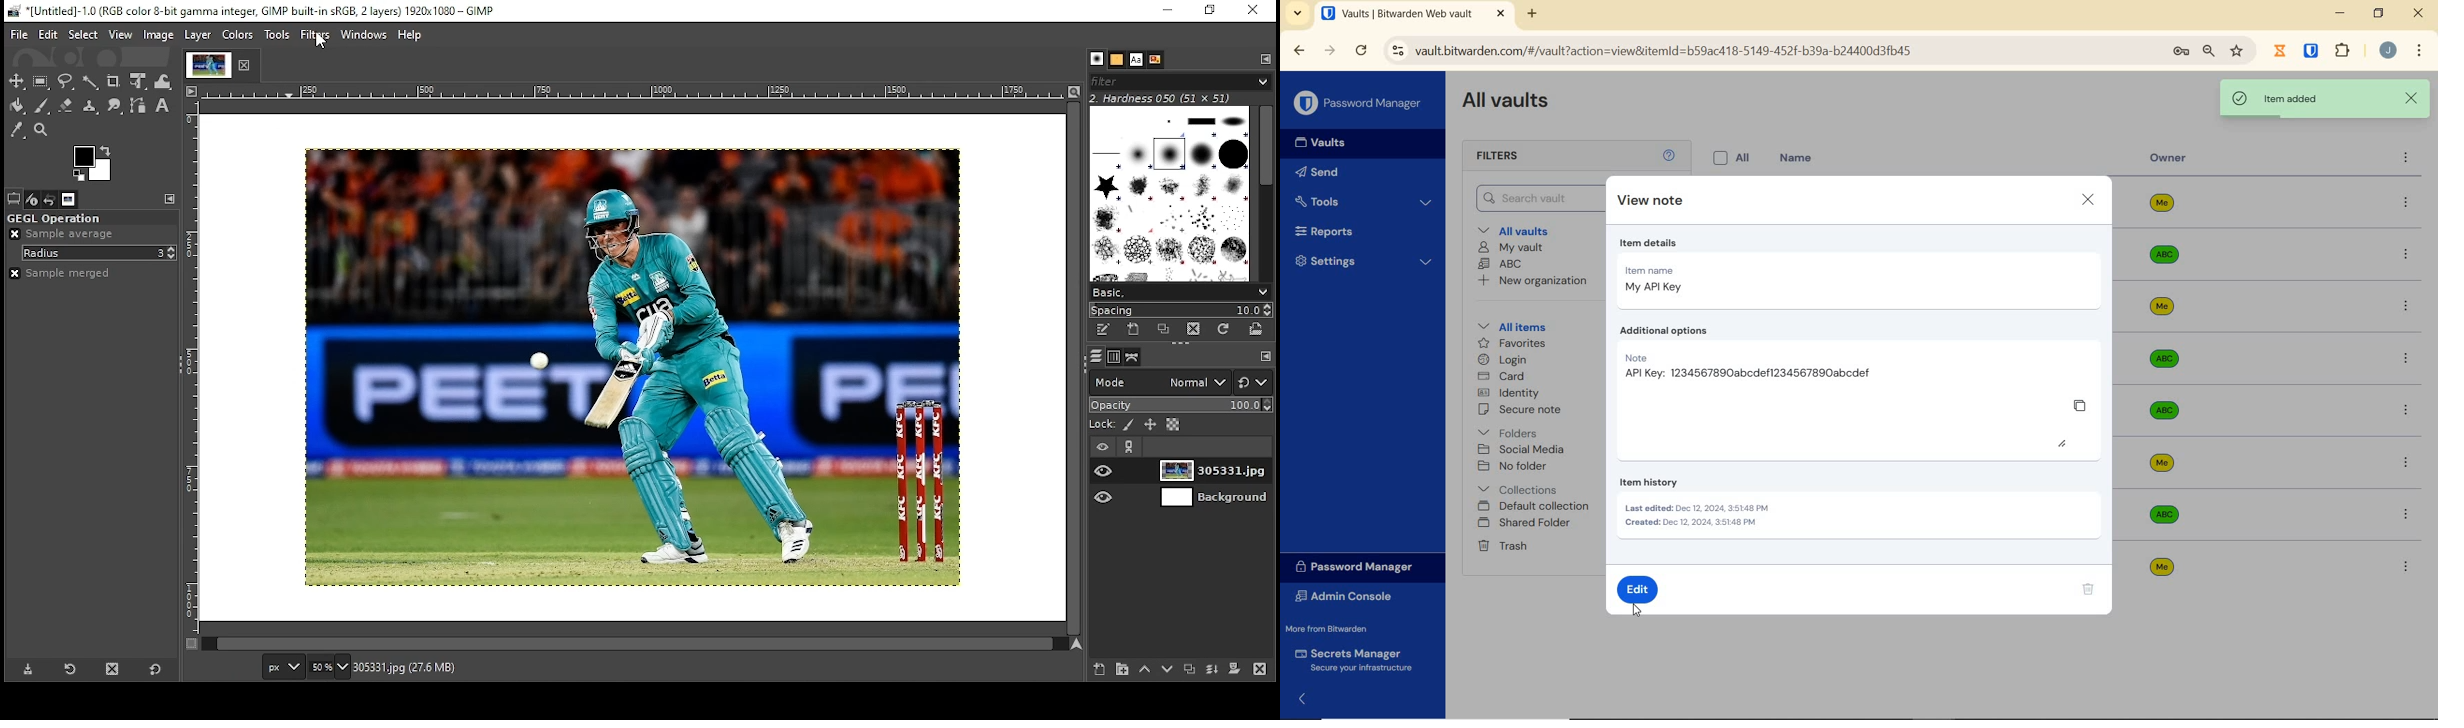 This screenshot has width=2464, height=728. I want to click on New organization, so click(1533, 281).